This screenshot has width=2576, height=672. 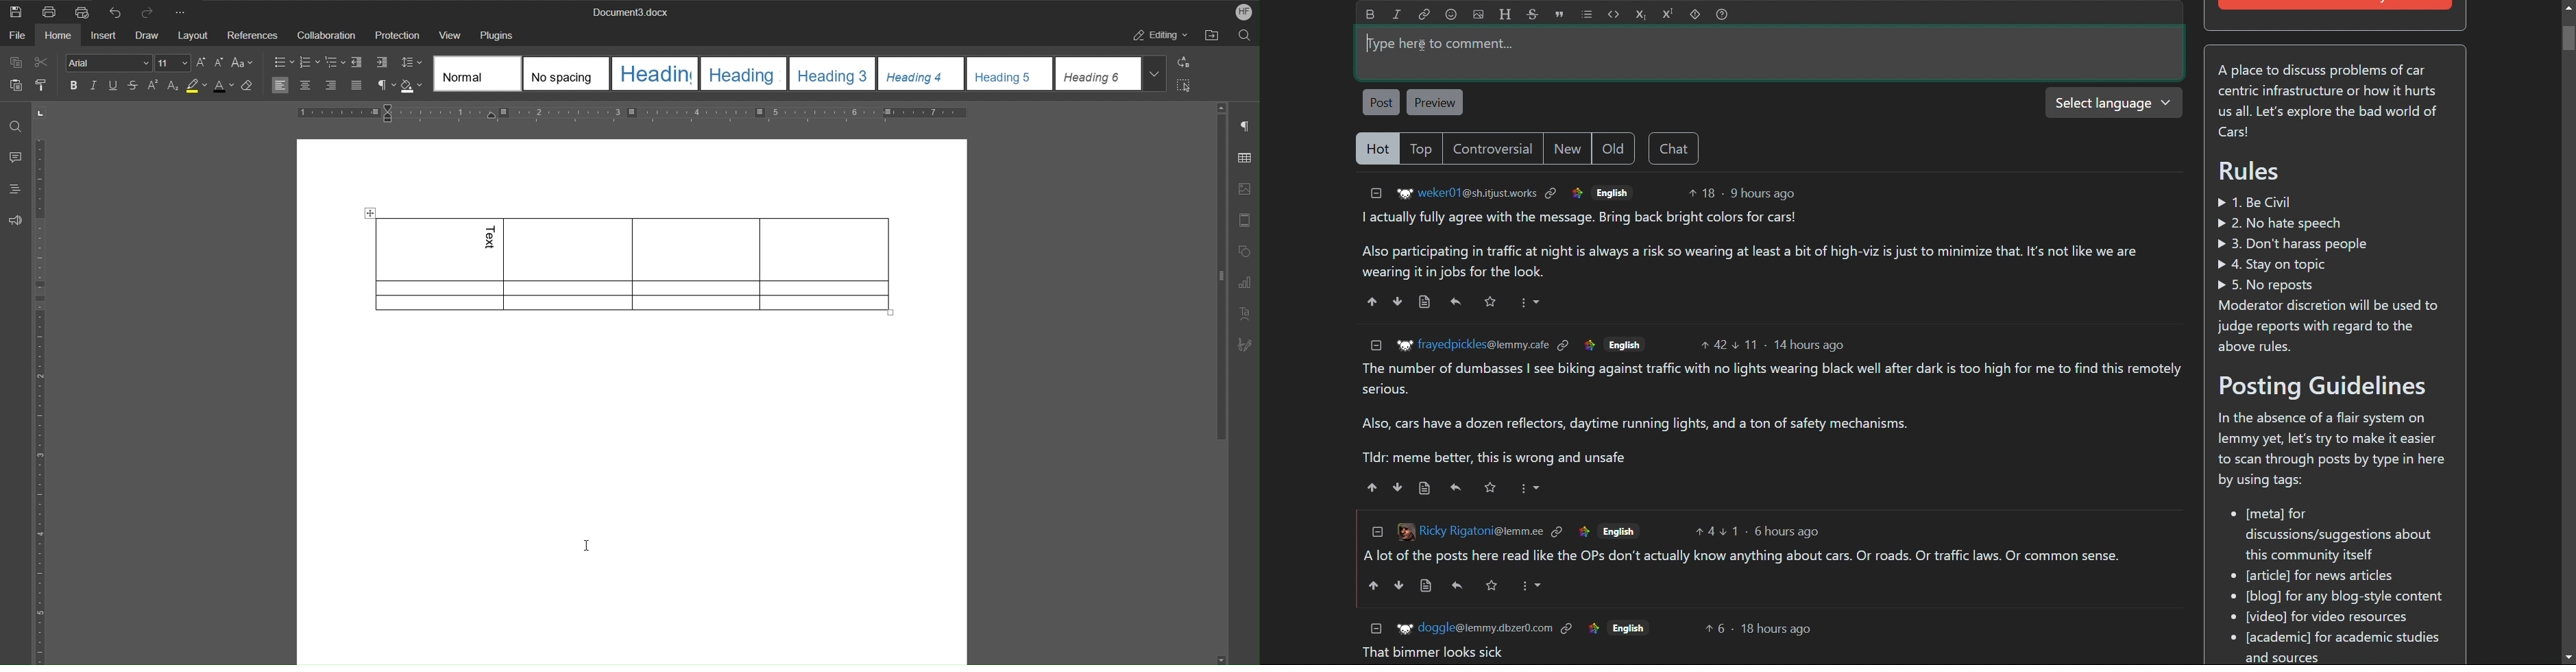 What do you see at coordinates (1456, 302) in the screenshot?
I see `reply` at bounding box center [1456, 302].